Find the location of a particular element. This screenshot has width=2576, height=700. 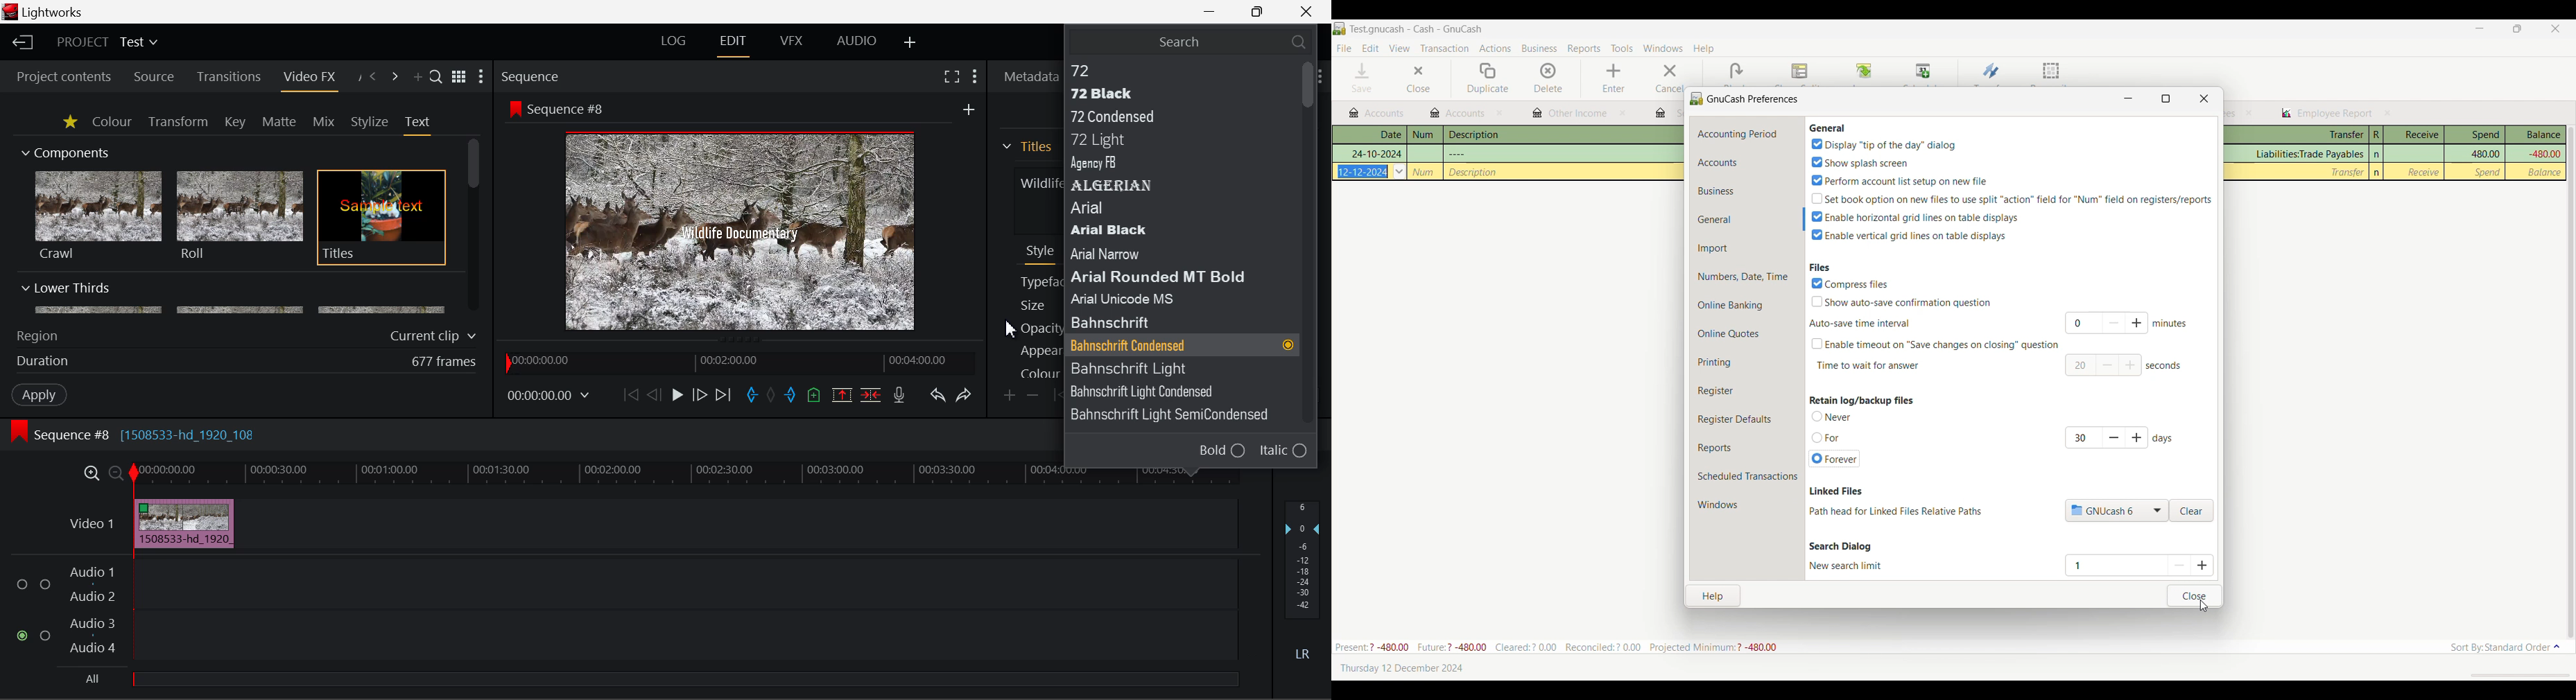

Help is located at coordinates (1715, 594).